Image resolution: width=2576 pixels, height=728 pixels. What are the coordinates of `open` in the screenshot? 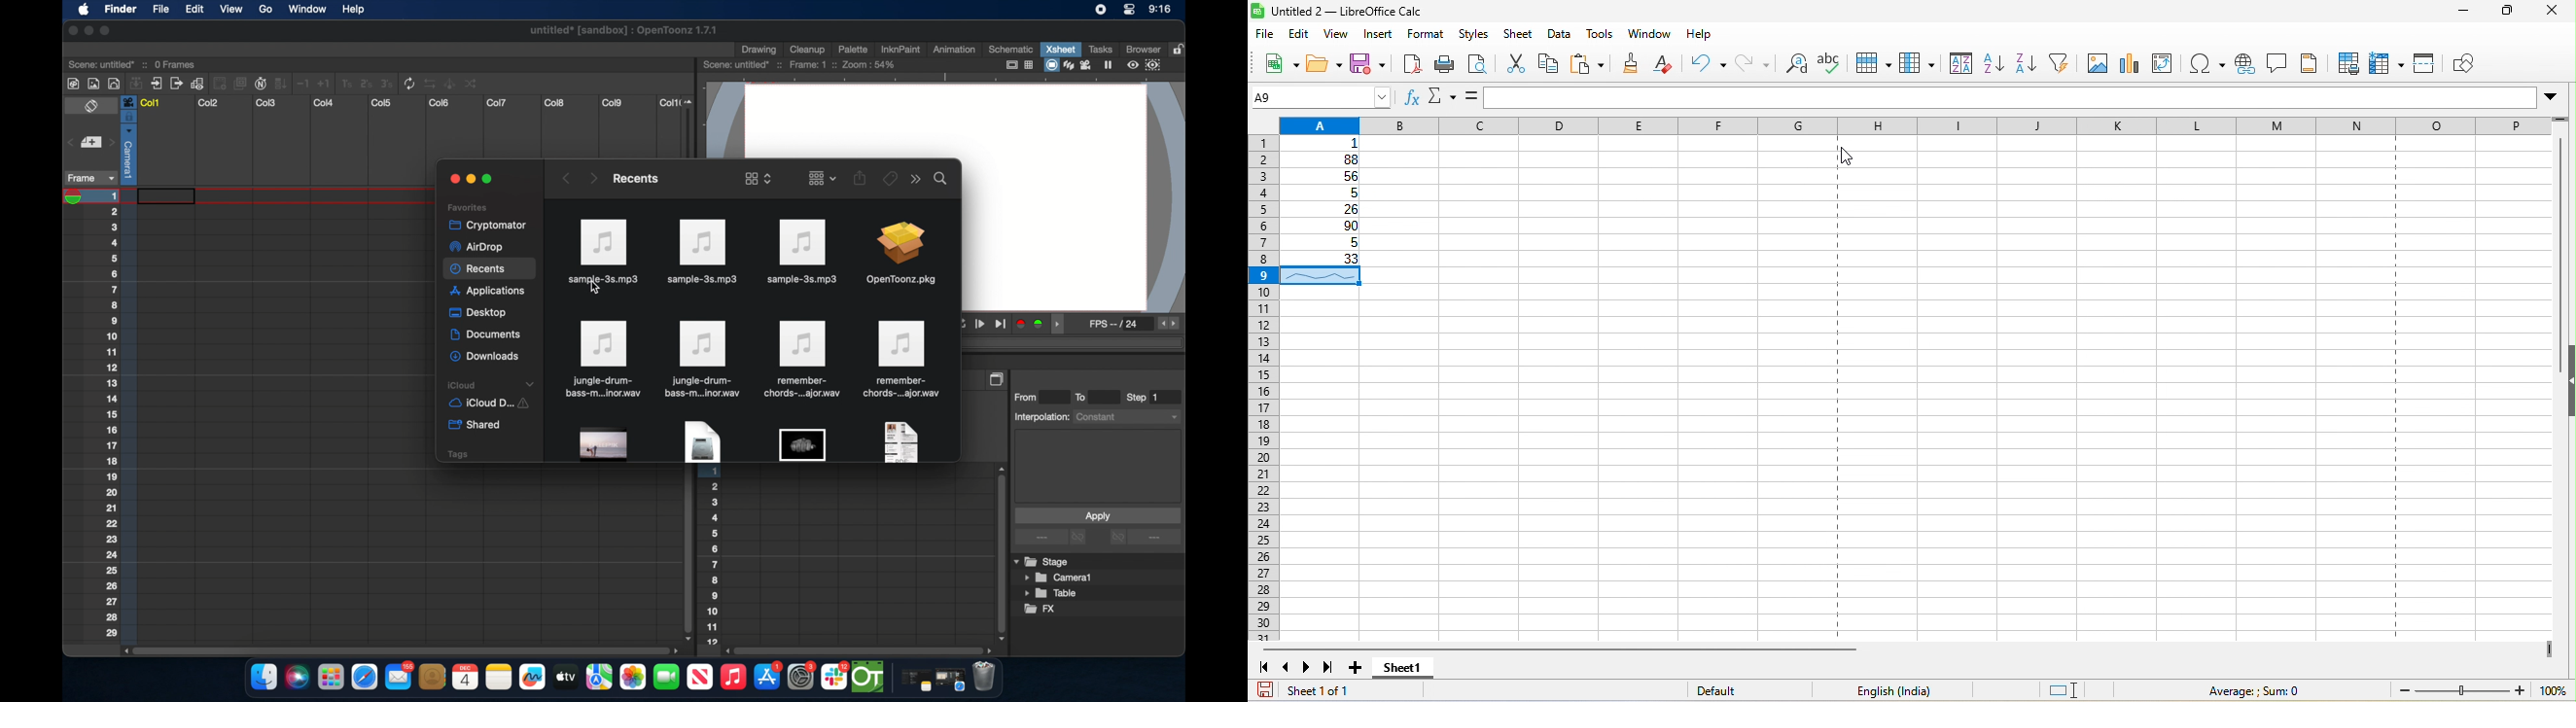 It's located at (1325, 65).